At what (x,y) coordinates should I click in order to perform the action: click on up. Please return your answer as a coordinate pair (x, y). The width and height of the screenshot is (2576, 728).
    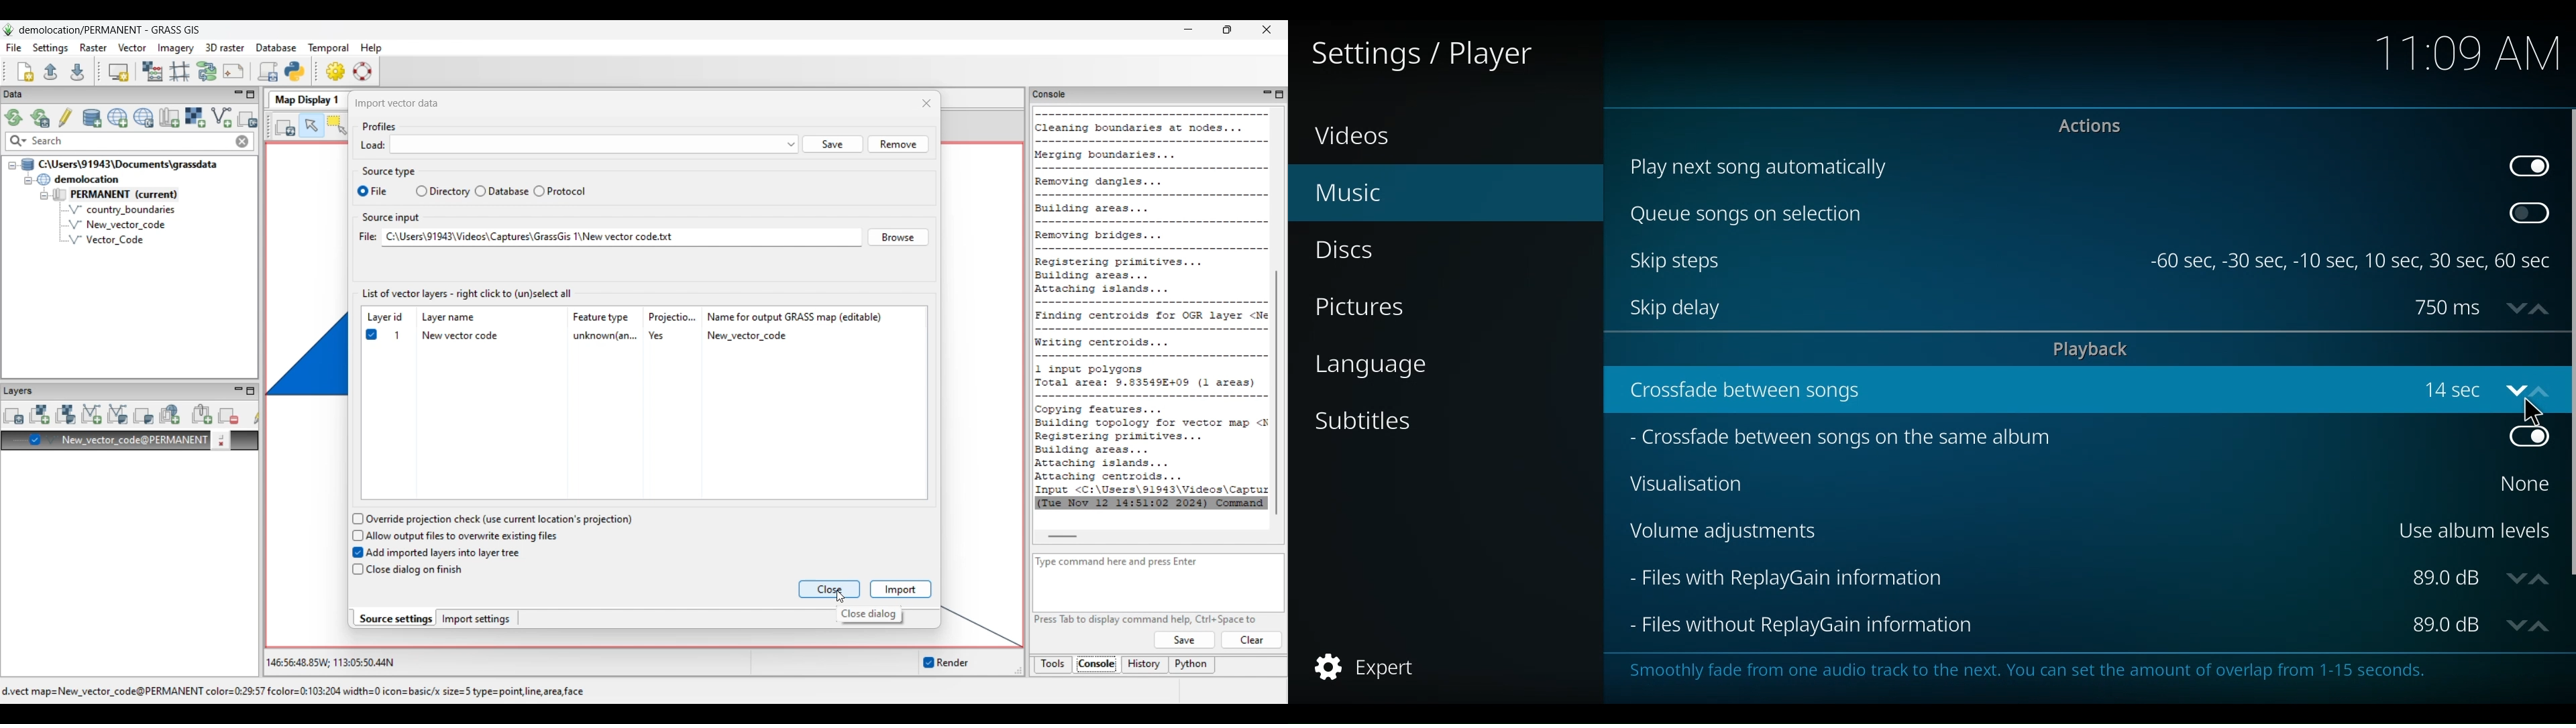
    Looking at the image, I should click on (2543, 624).